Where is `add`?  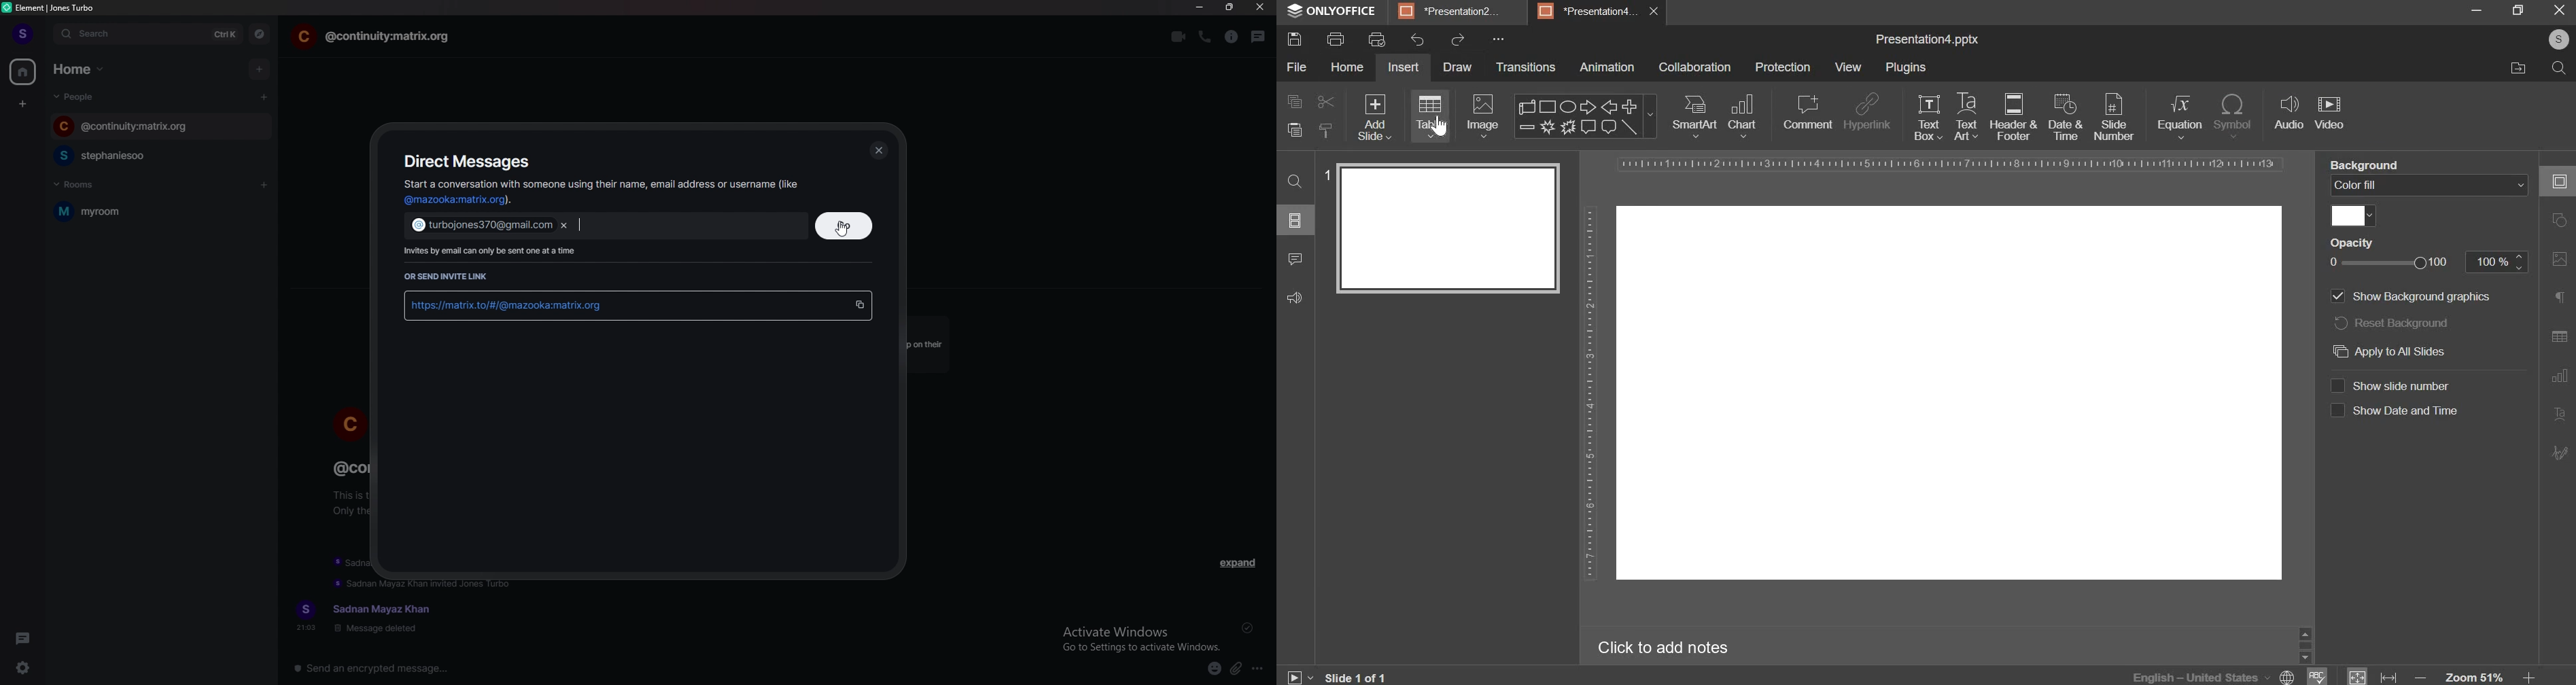
add is located at coordinates (258, 67).